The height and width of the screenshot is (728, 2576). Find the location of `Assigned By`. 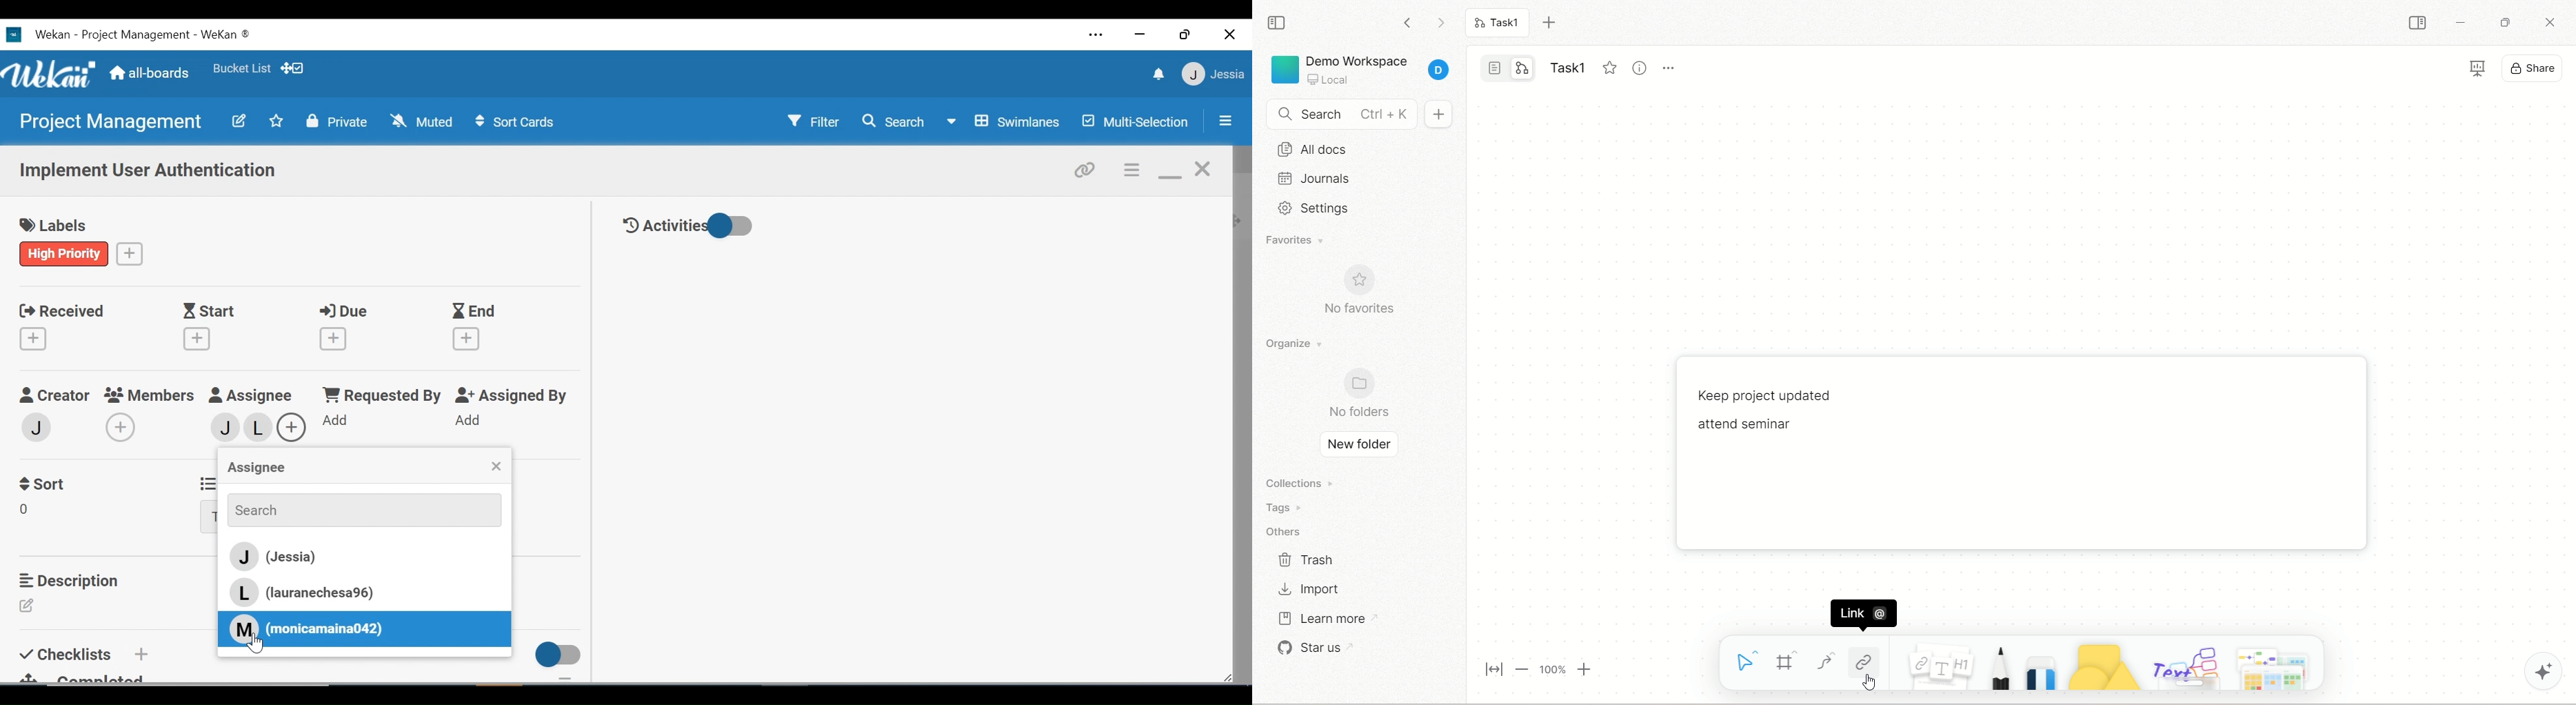

Assigned By is located at coordinates (512, 396).